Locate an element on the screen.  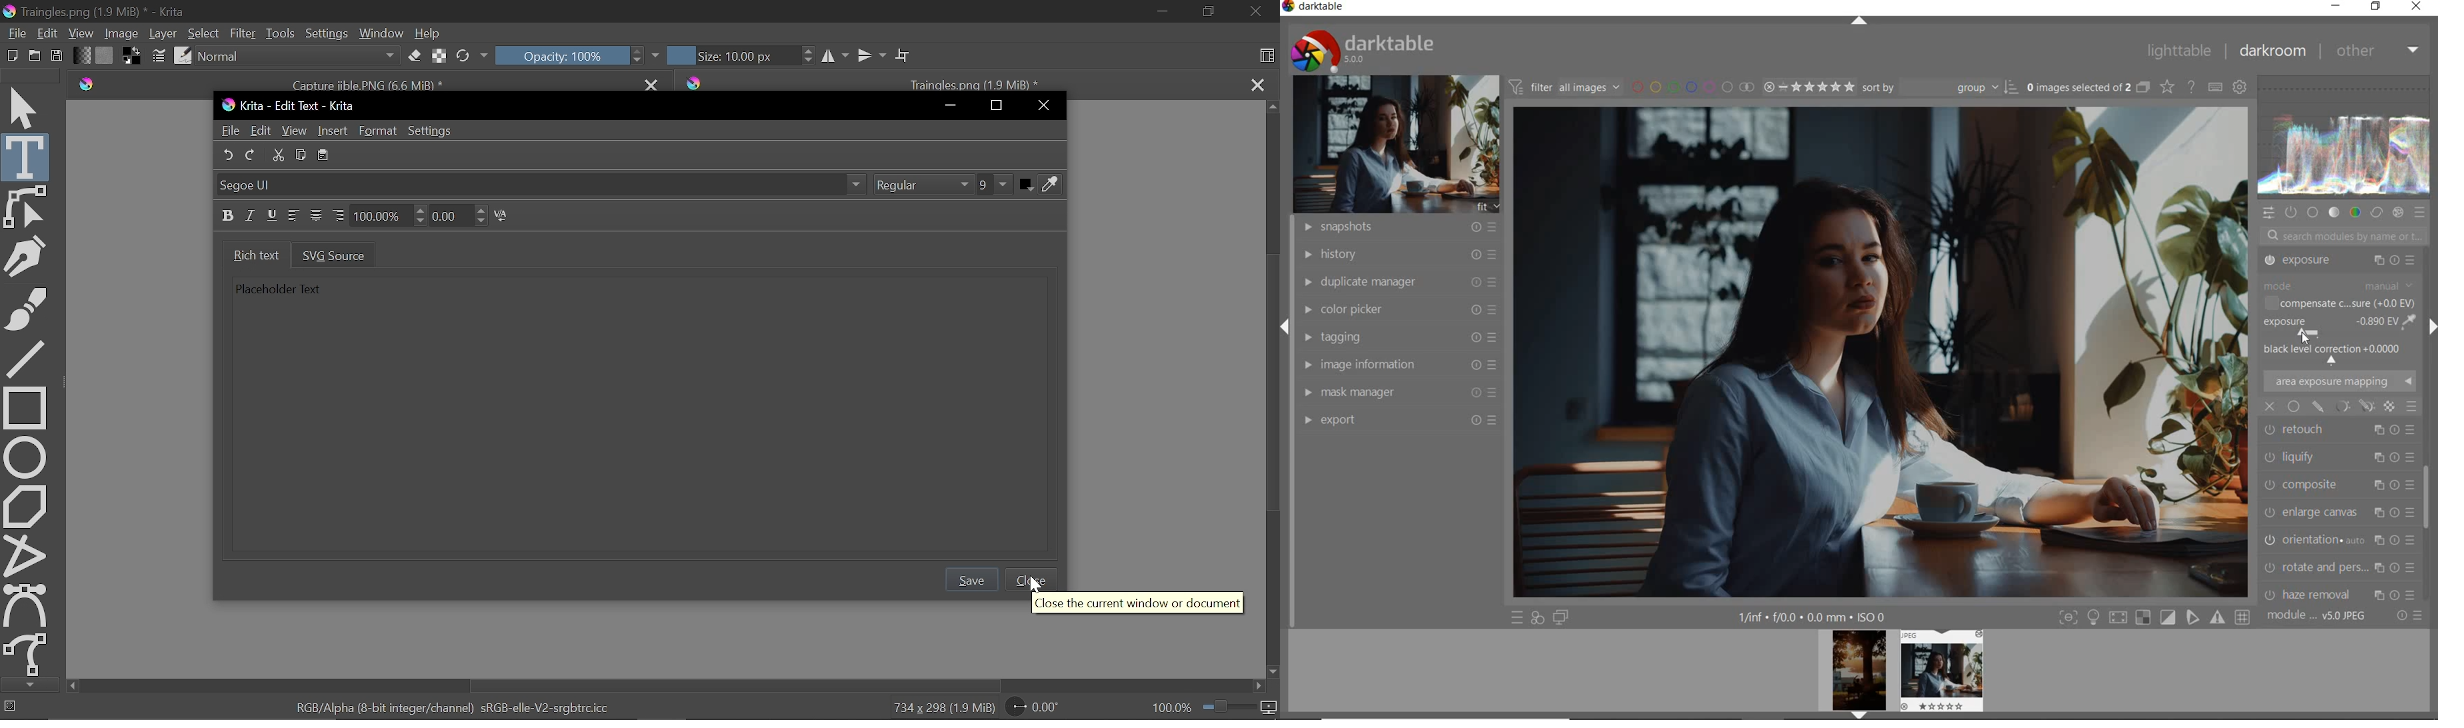
Tools is located at coordinates (279, 35).